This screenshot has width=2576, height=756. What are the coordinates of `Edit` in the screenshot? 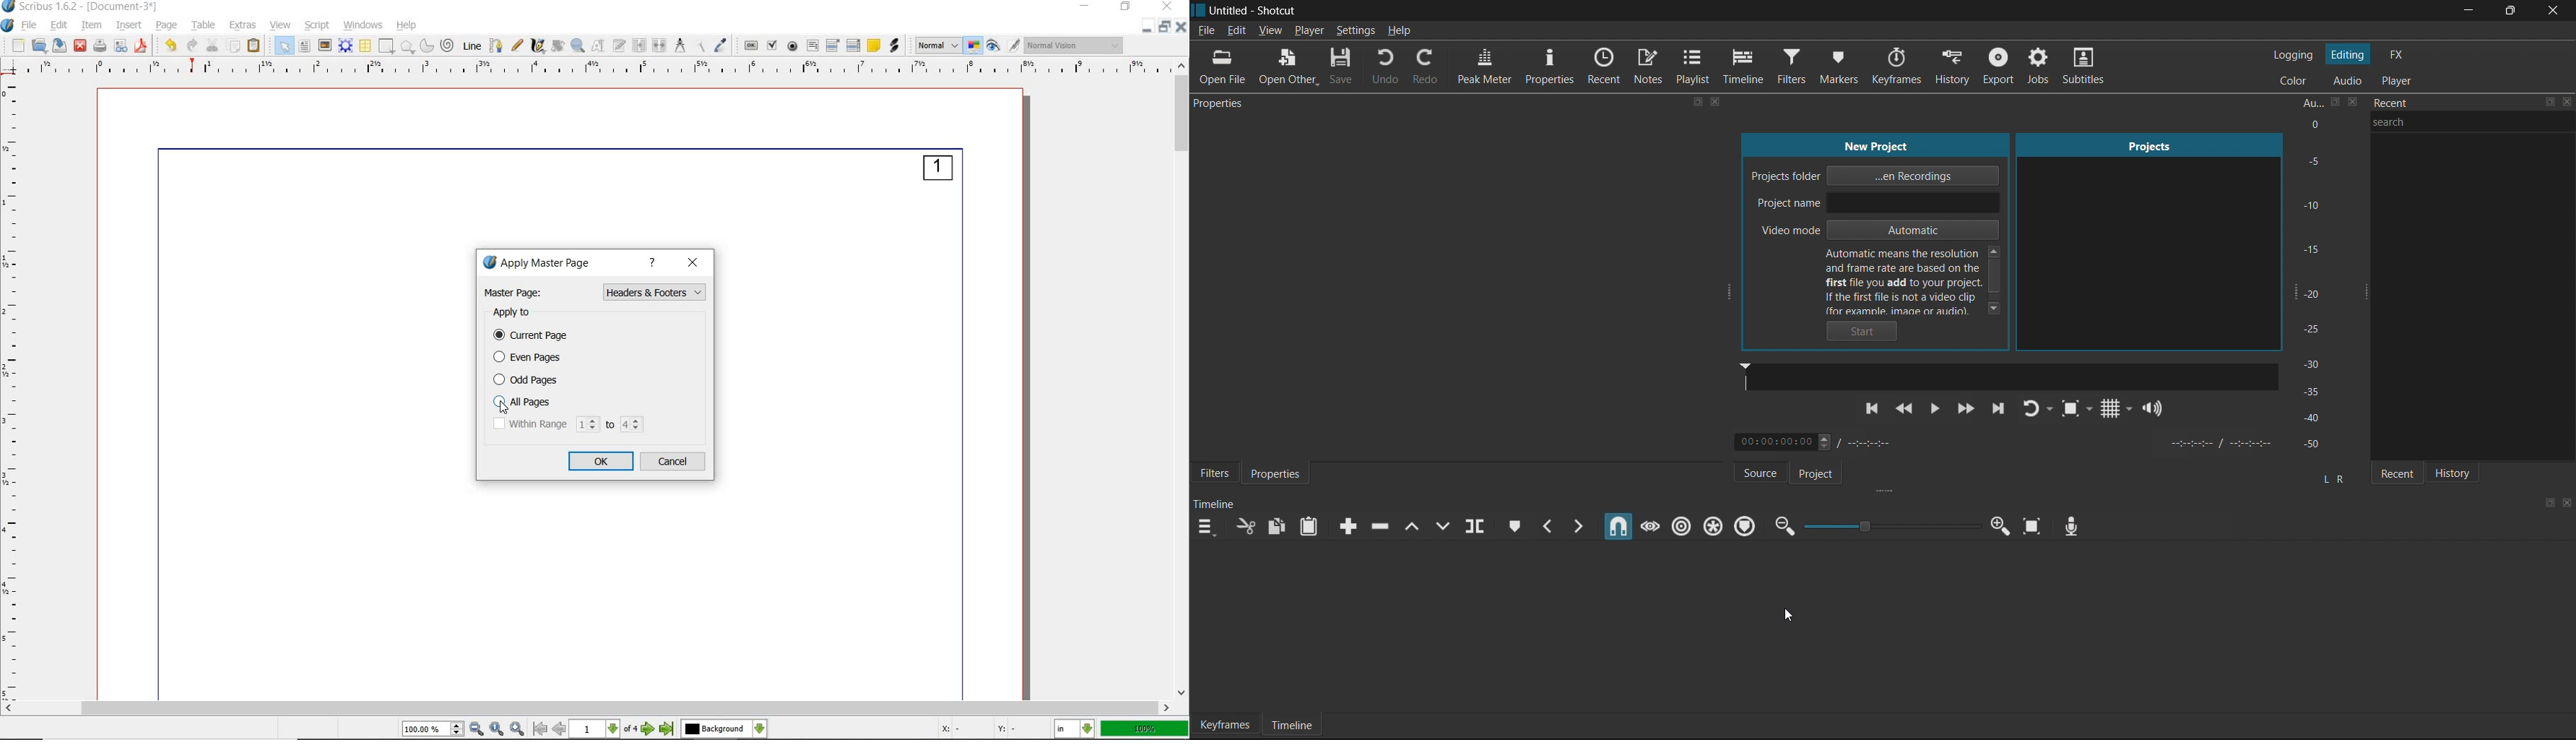 It's located at (1236, 31).